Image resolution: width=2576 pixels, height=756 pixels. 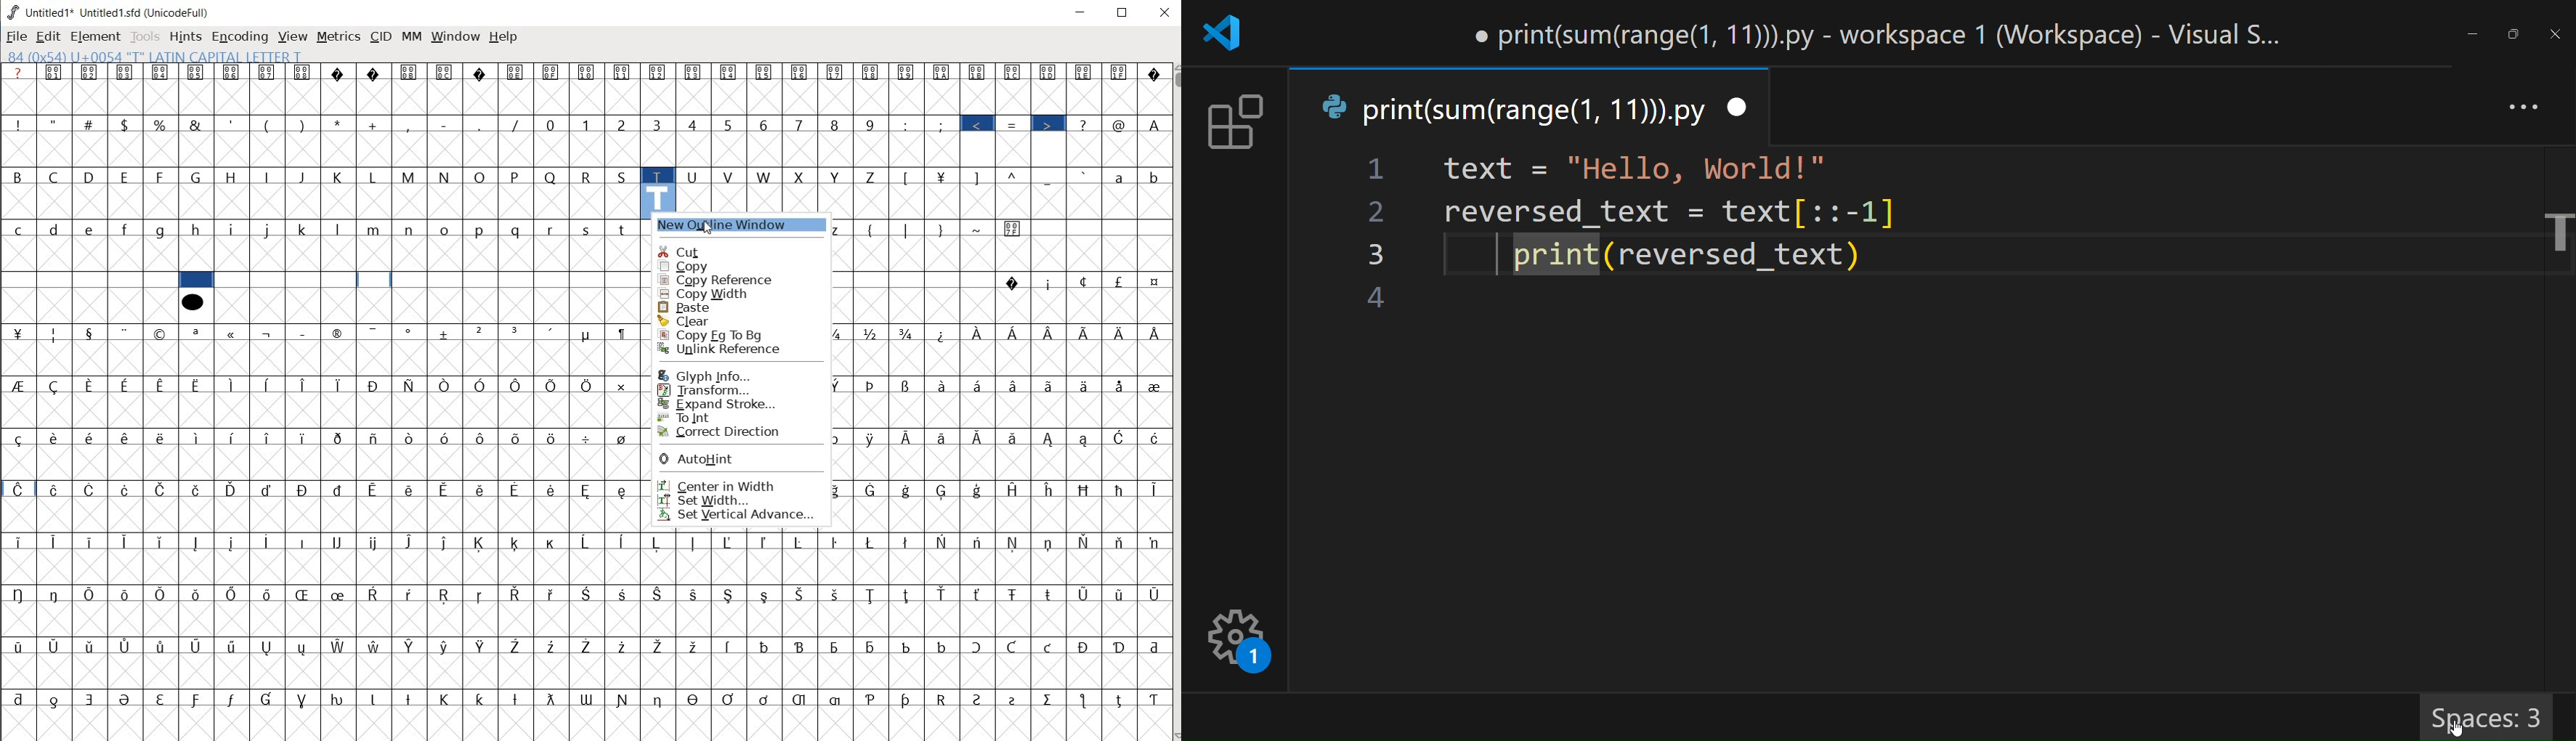 What do you see at coordinates (90, 125) in the screenshot?
I see `#` at bounding box center [90, 125].